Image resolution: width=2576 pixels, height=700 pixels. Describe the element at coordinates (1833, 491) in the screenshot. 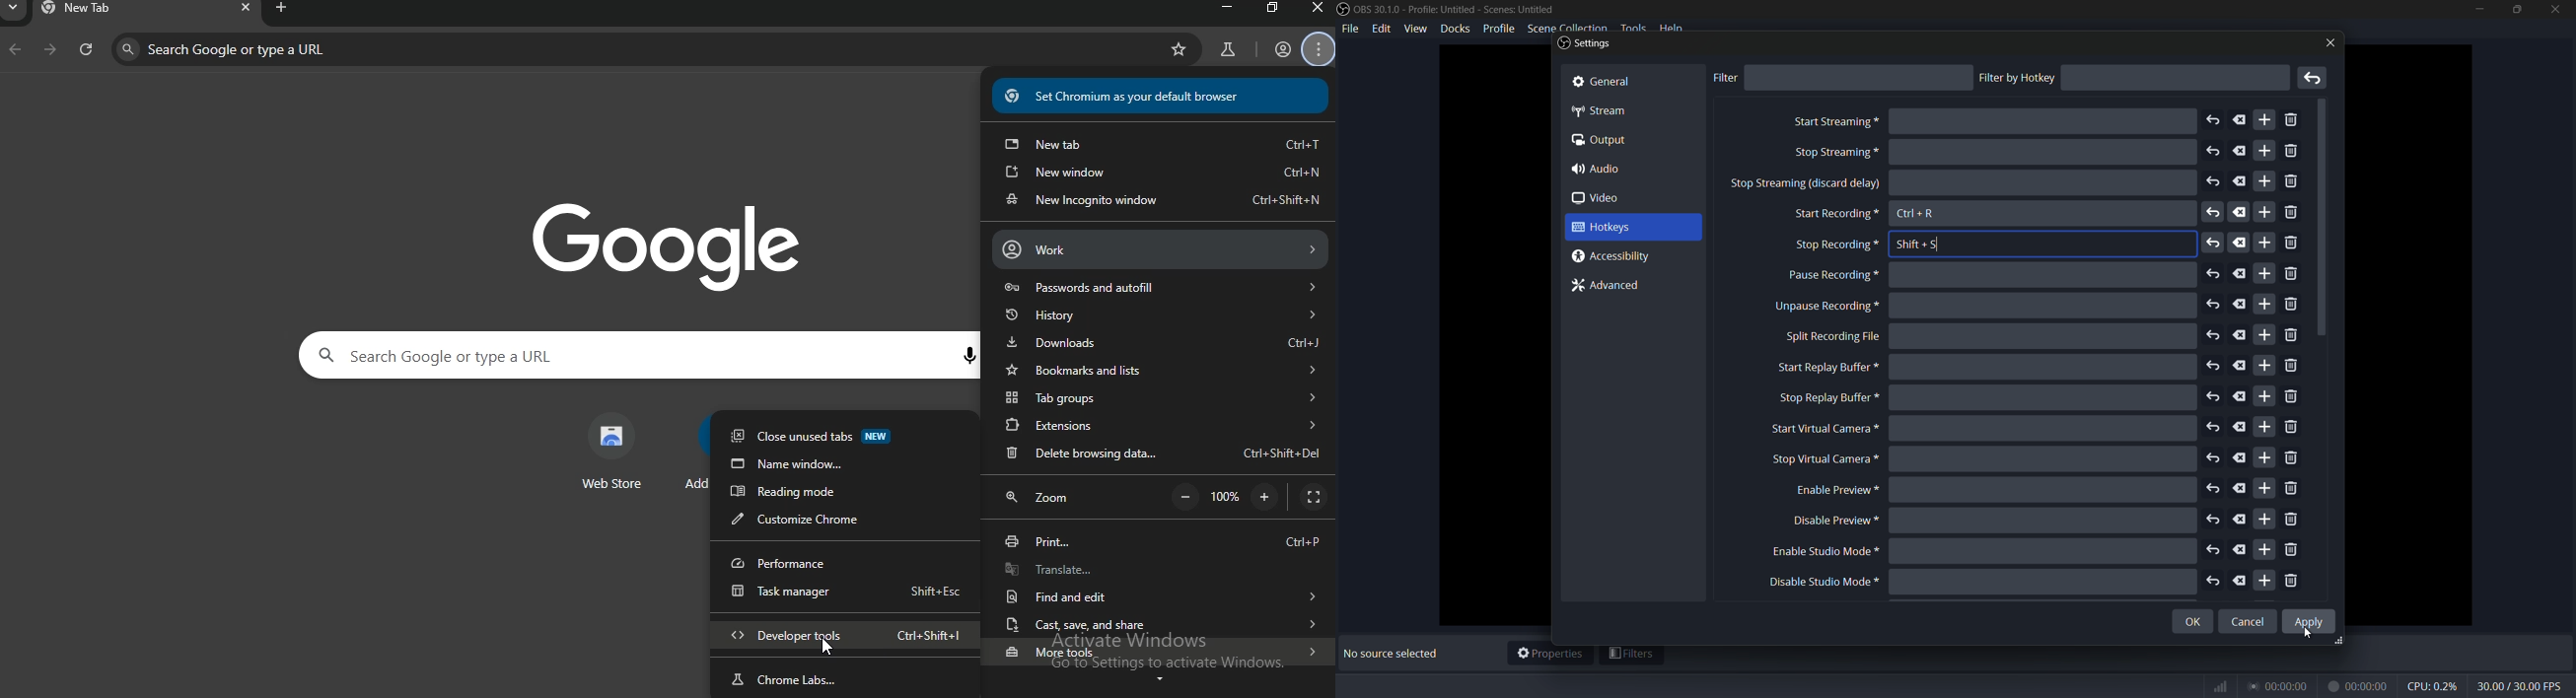

I see `enable preview` at that location.